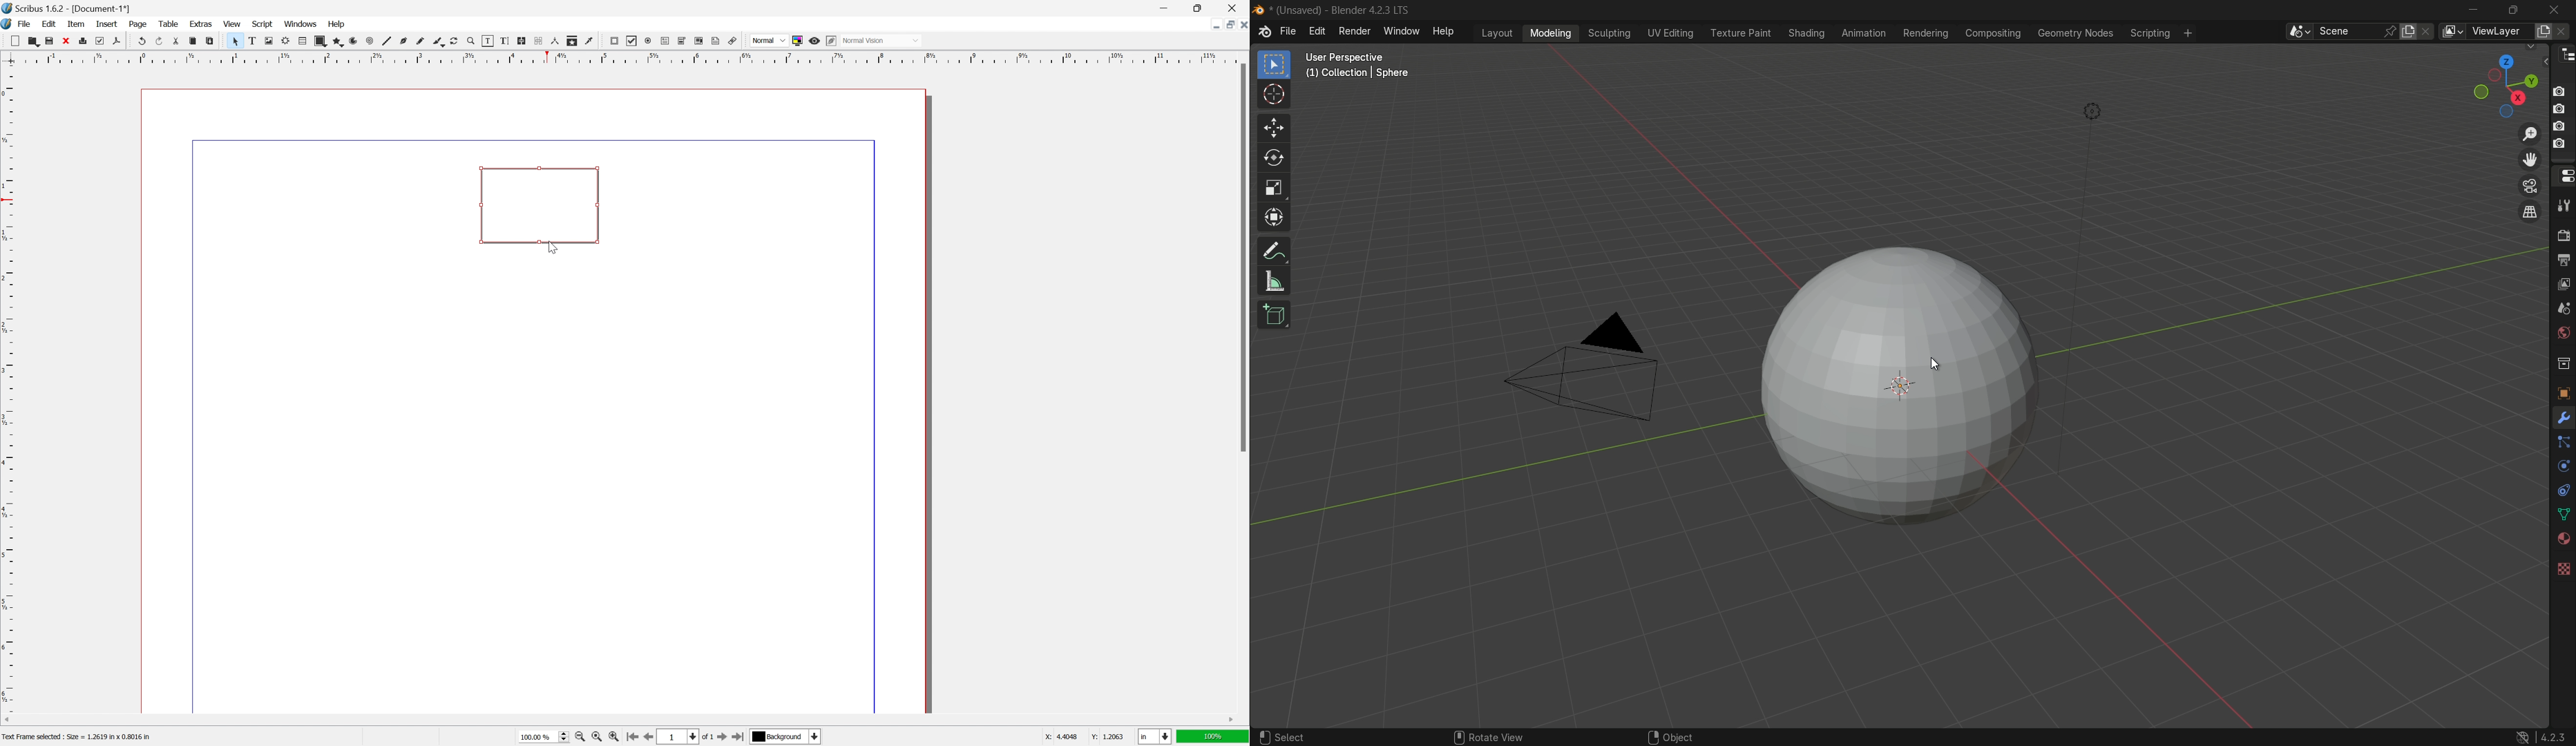 The height and width of the screenshot is (756, 2576). I want to click on add workplace, so click(2186, 33).